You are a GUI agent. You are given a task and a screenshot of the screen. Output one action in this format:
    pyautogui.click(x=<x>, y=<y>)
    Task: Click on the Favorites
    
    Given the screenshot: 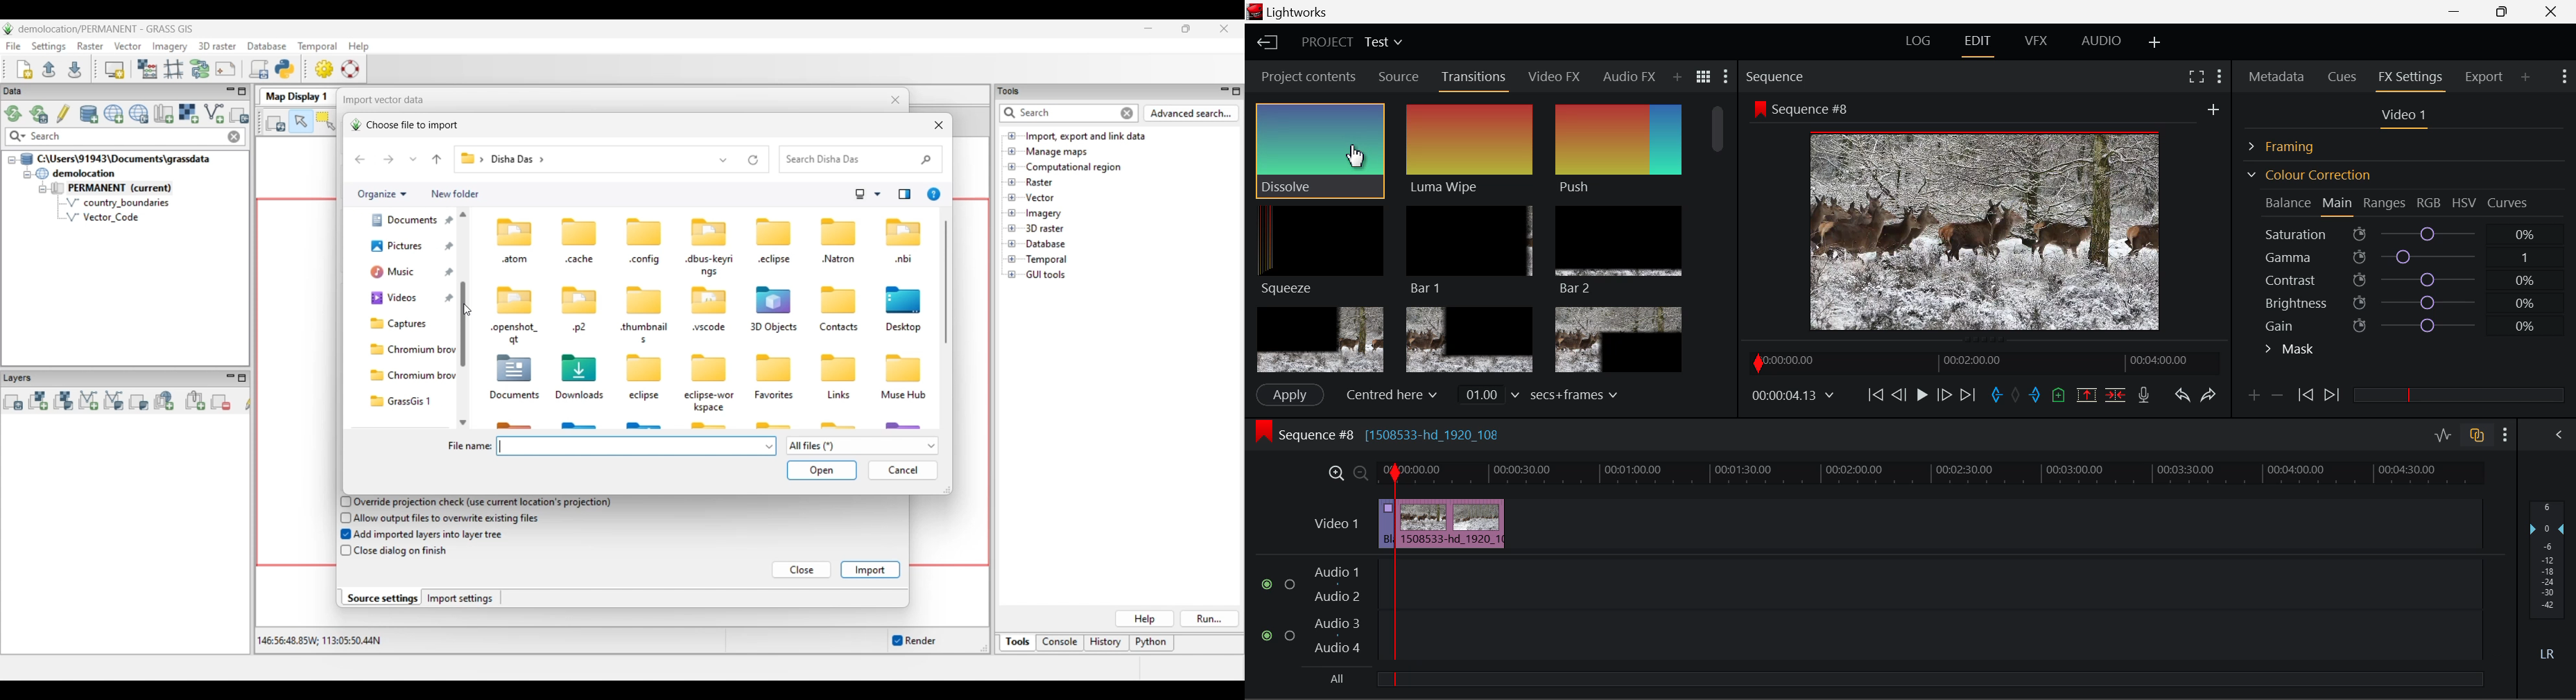 What is the action you would take?
    pyautogui.click(x=777, y=395)
    